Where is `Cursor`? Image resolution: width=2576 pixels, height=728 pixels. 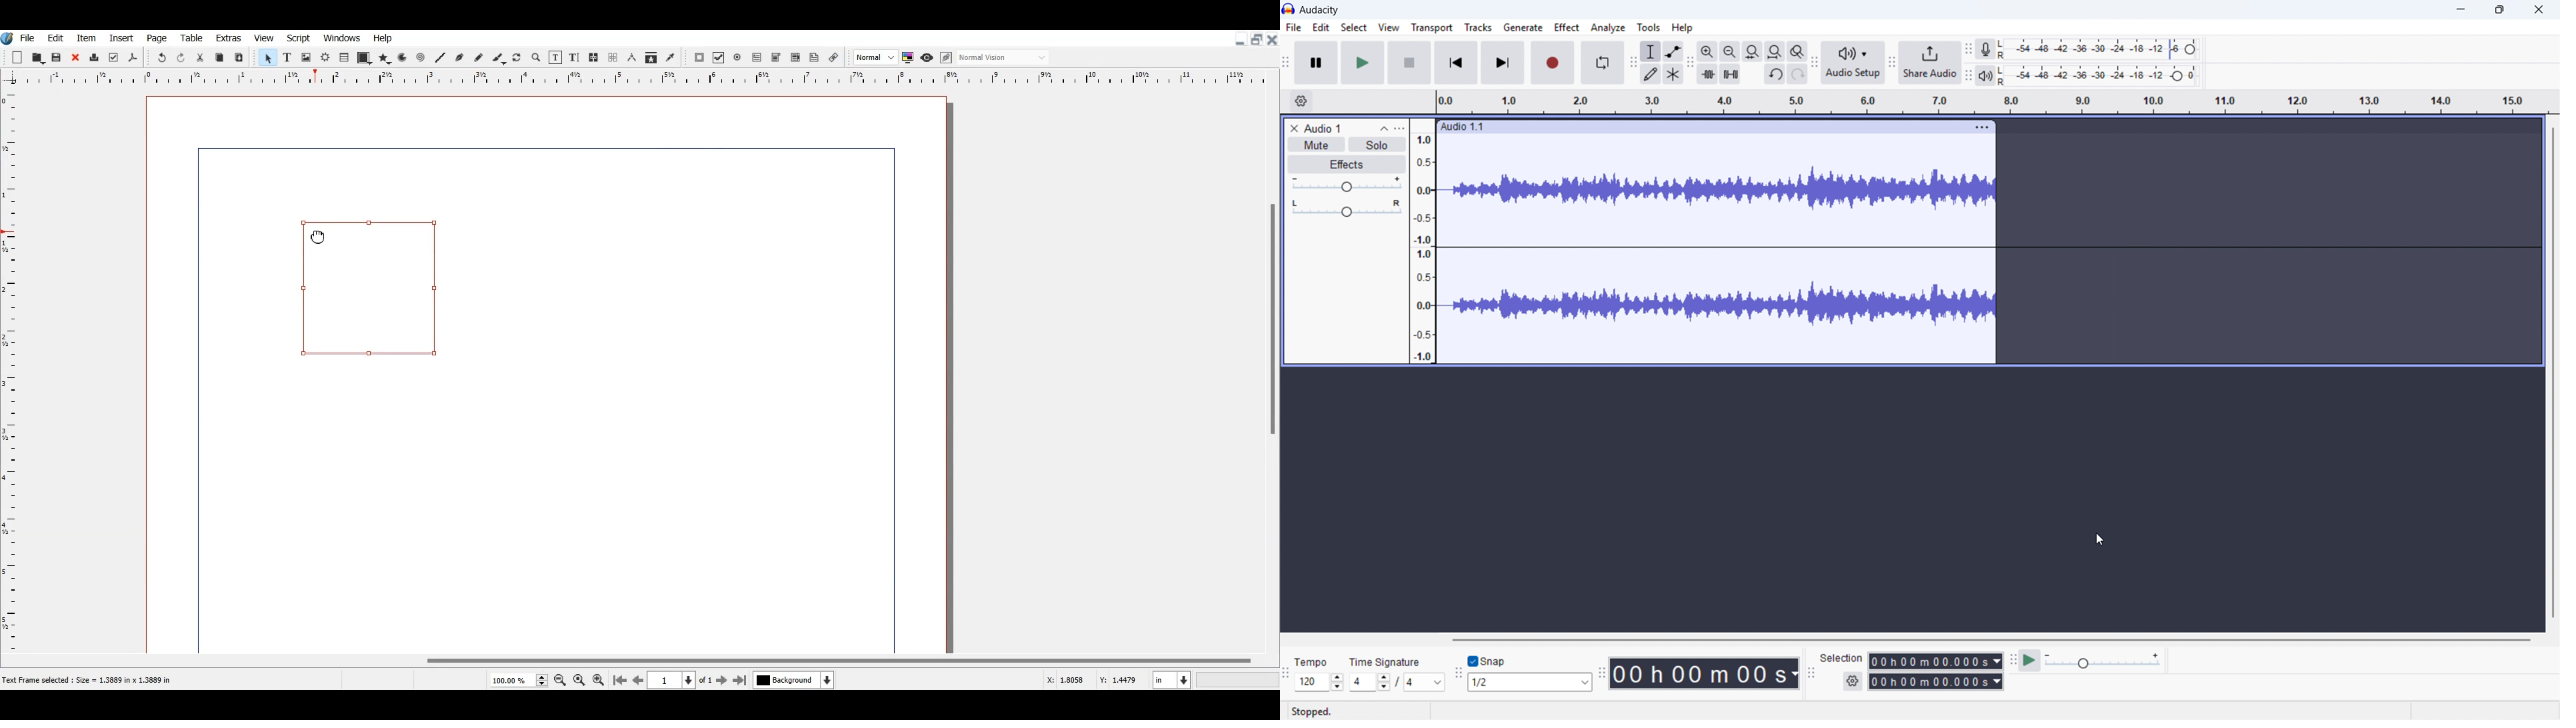
Cursor is located at coordinates (320, 237).